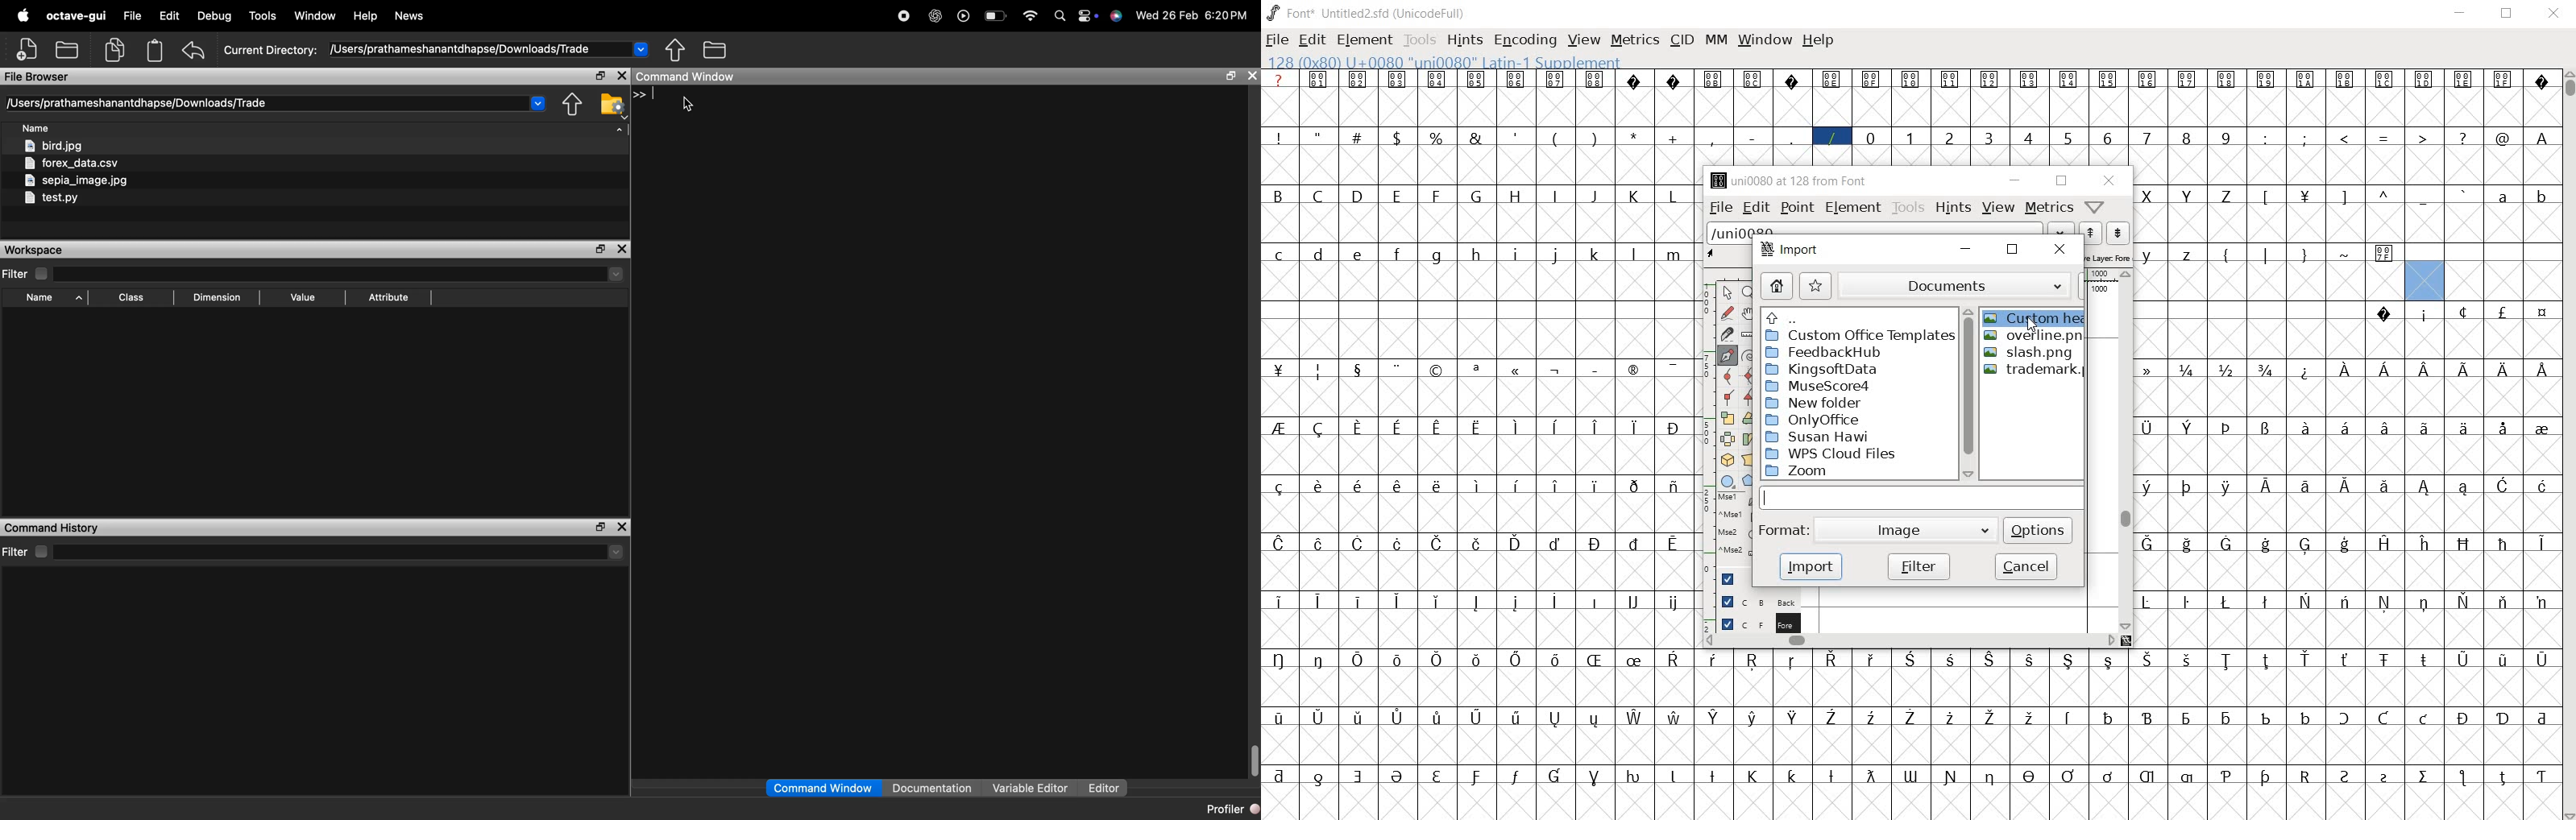 This screenshot has height=840, width=2576. What do you see at coordinates (1816, 284) in the screenshot?
I see `bookmark` at bounding box center [1816, 284].